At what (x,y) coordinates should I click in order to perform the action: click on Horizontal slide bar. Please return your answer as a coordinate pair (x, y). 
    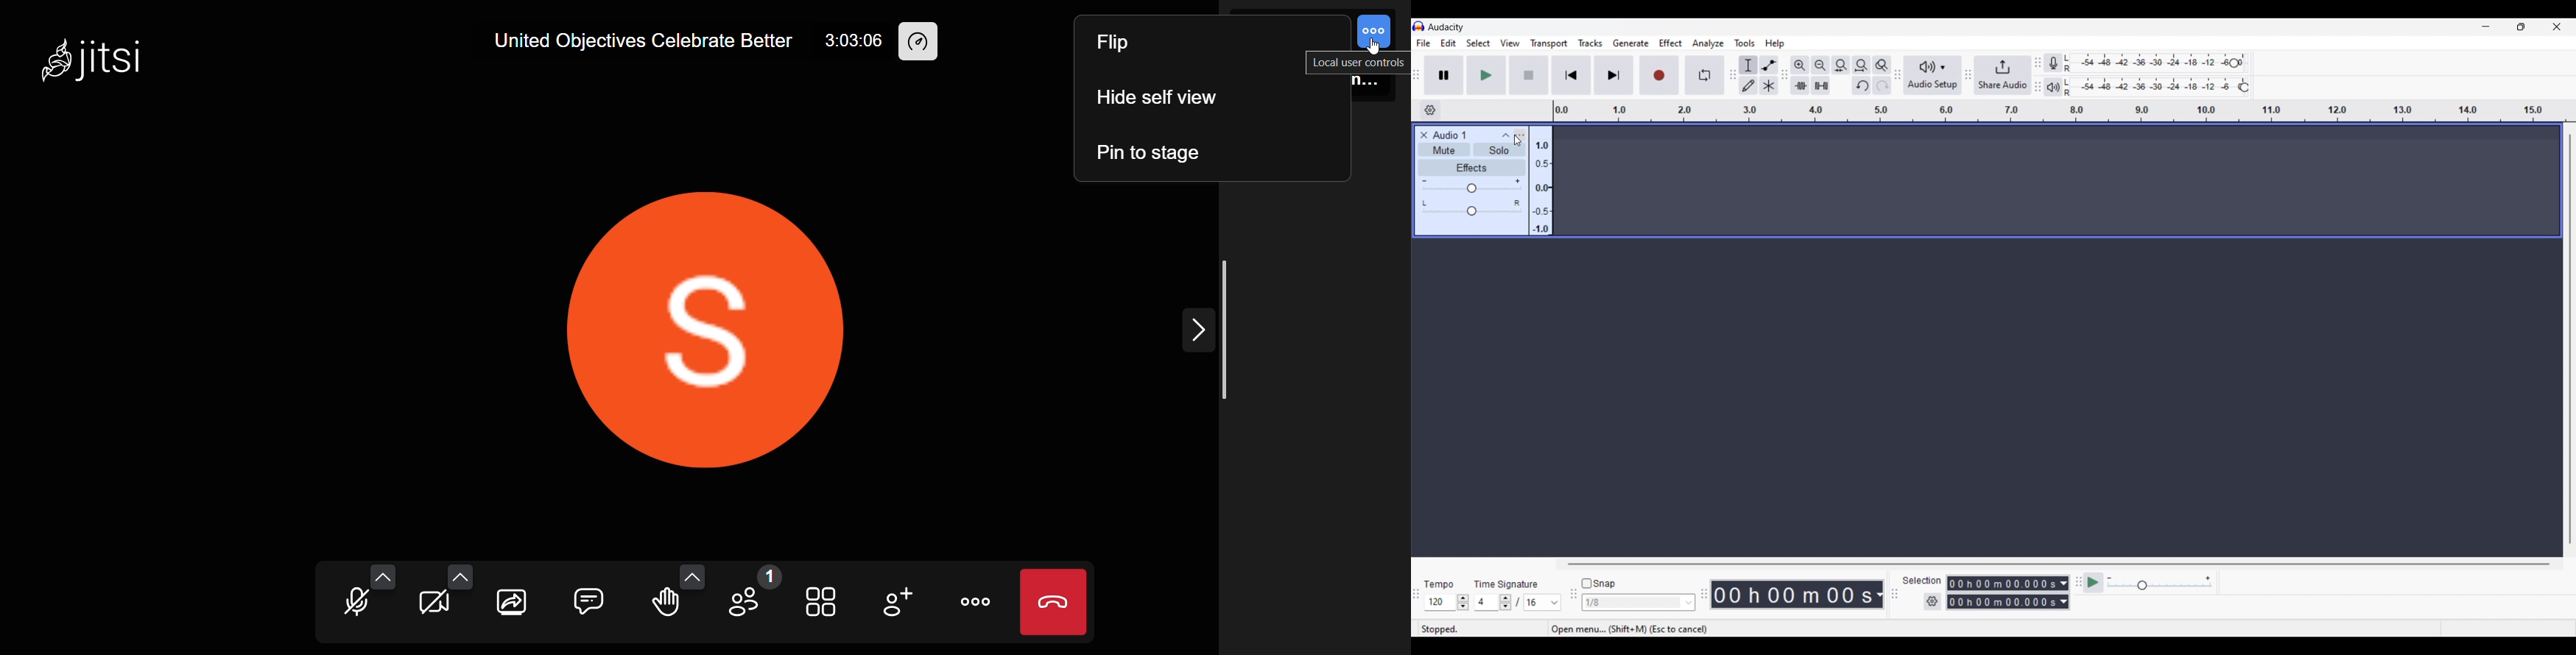
    Looking at the image, I should click on (2059, 564).